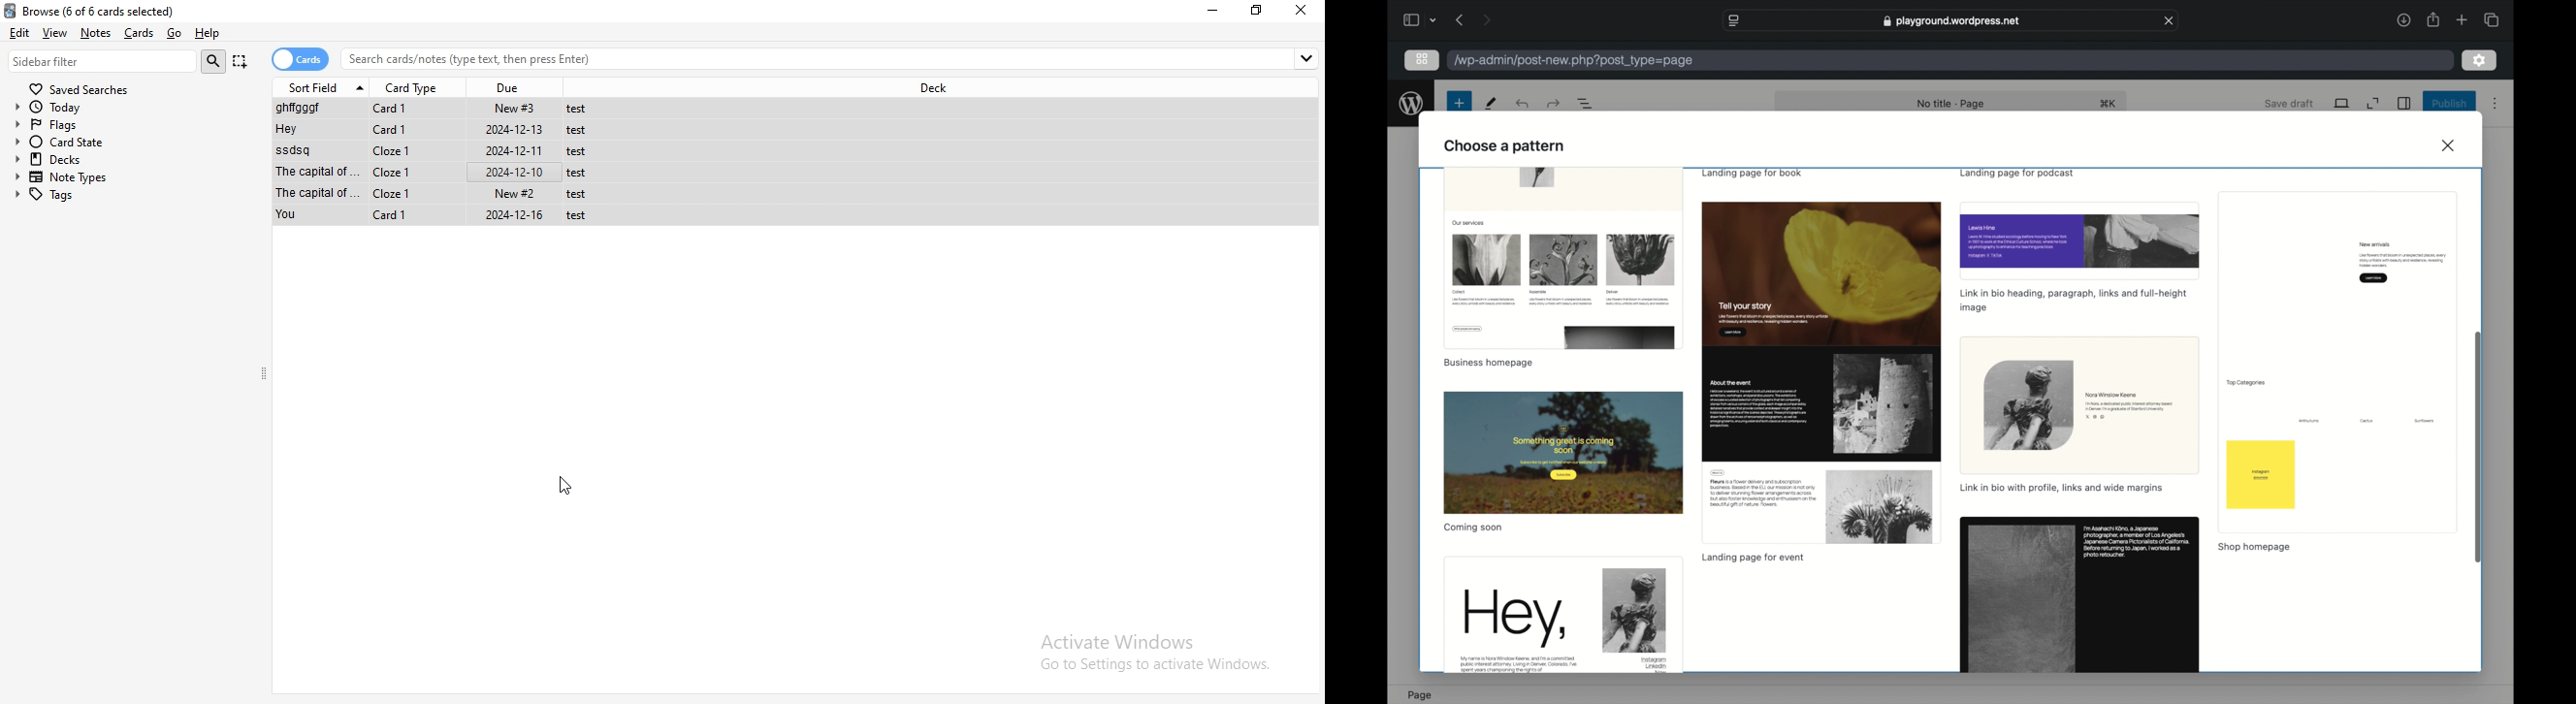  I want to click on next page, so click(1487, 19).